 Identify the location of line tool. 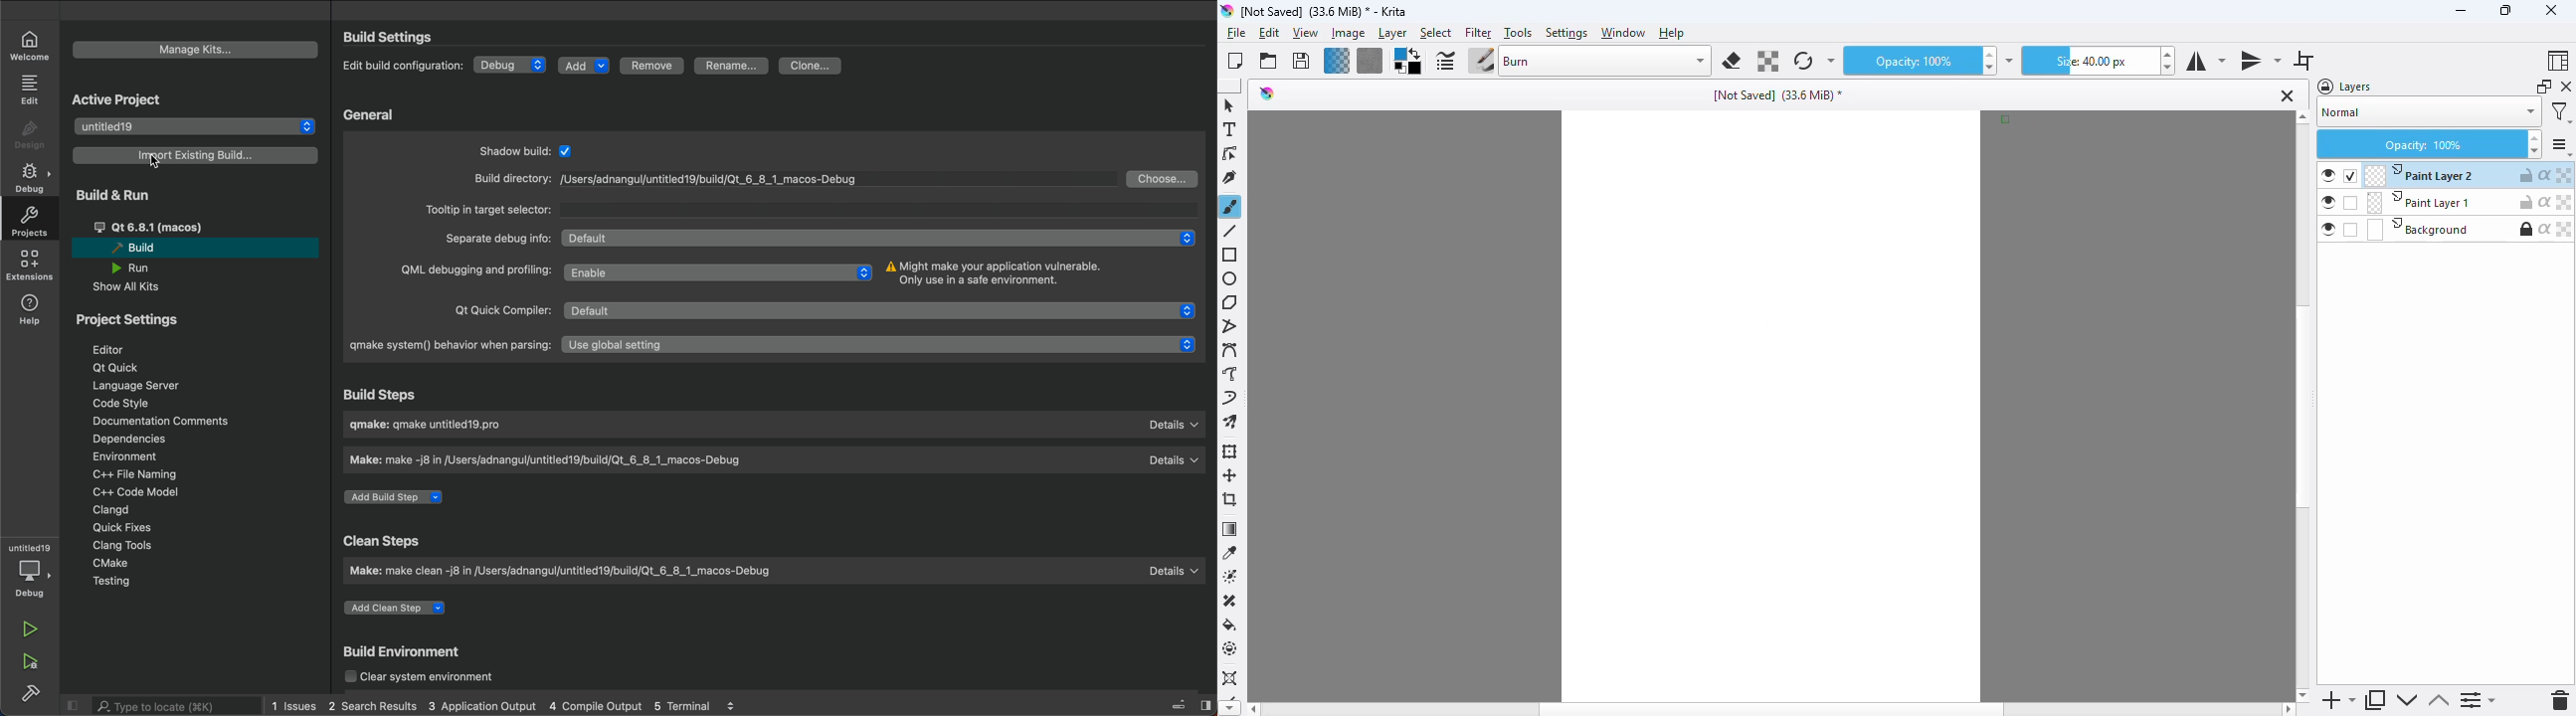
(1232, 231).